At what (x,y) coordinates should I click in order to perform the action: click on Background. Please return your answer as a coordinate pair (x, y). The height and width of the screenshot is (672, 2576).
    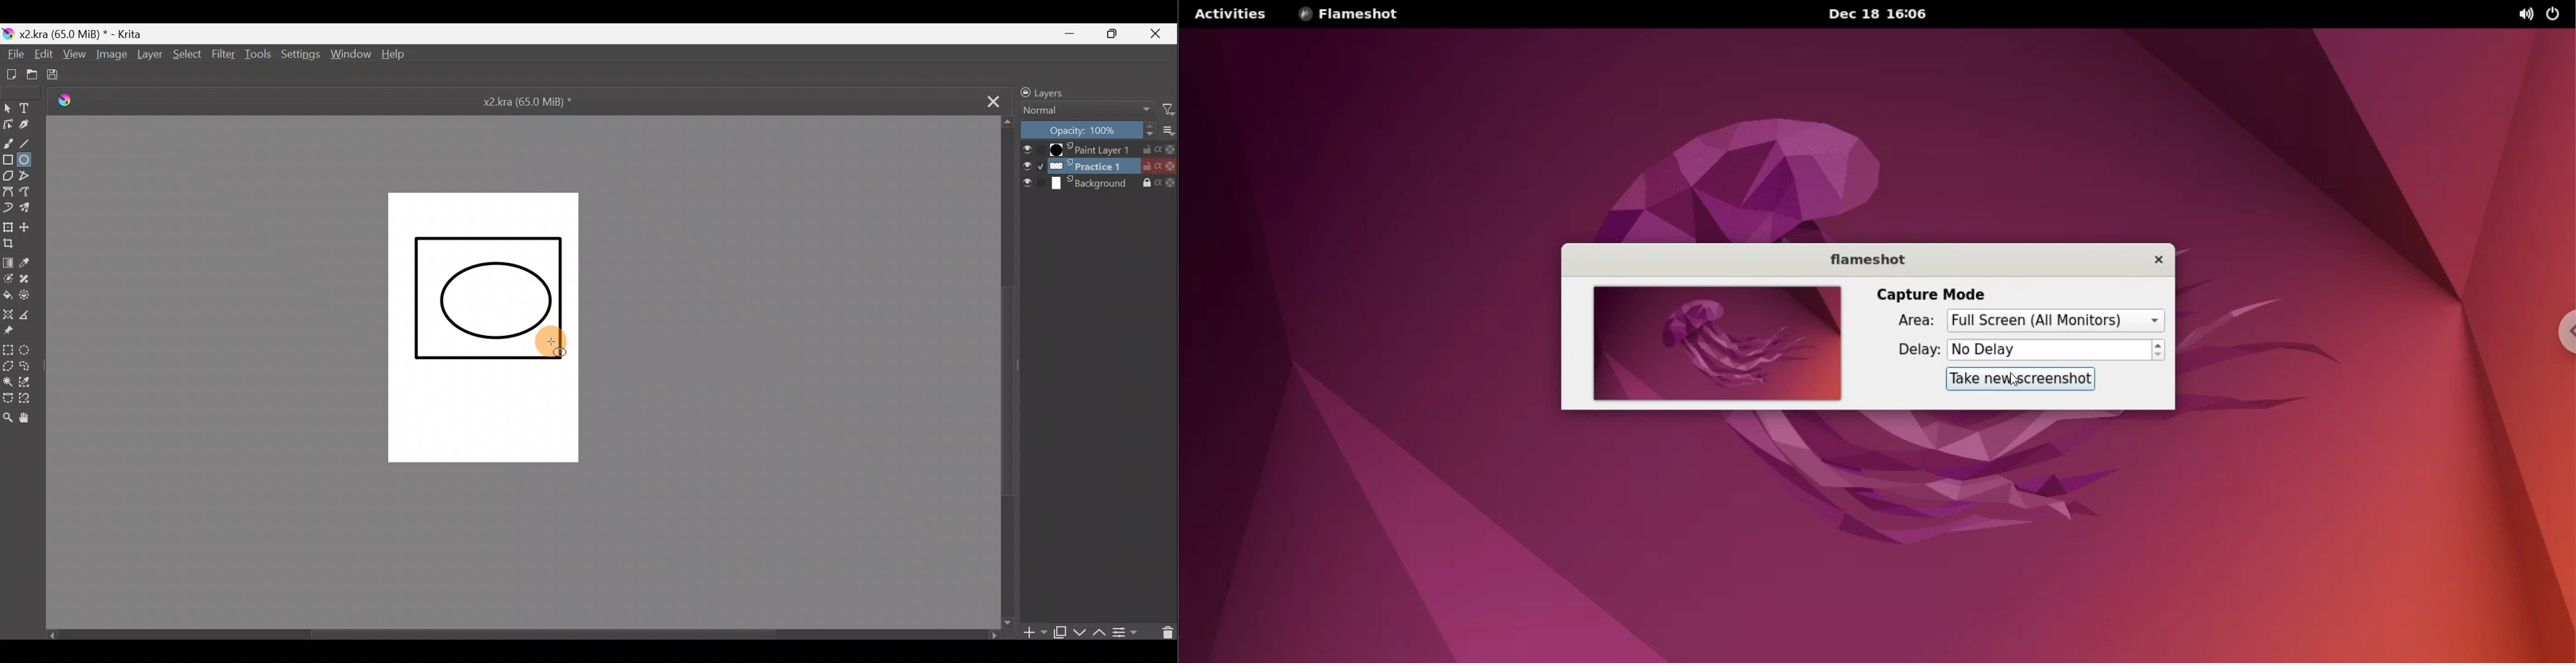
    Looking at the image, I should click on (1102, 187).